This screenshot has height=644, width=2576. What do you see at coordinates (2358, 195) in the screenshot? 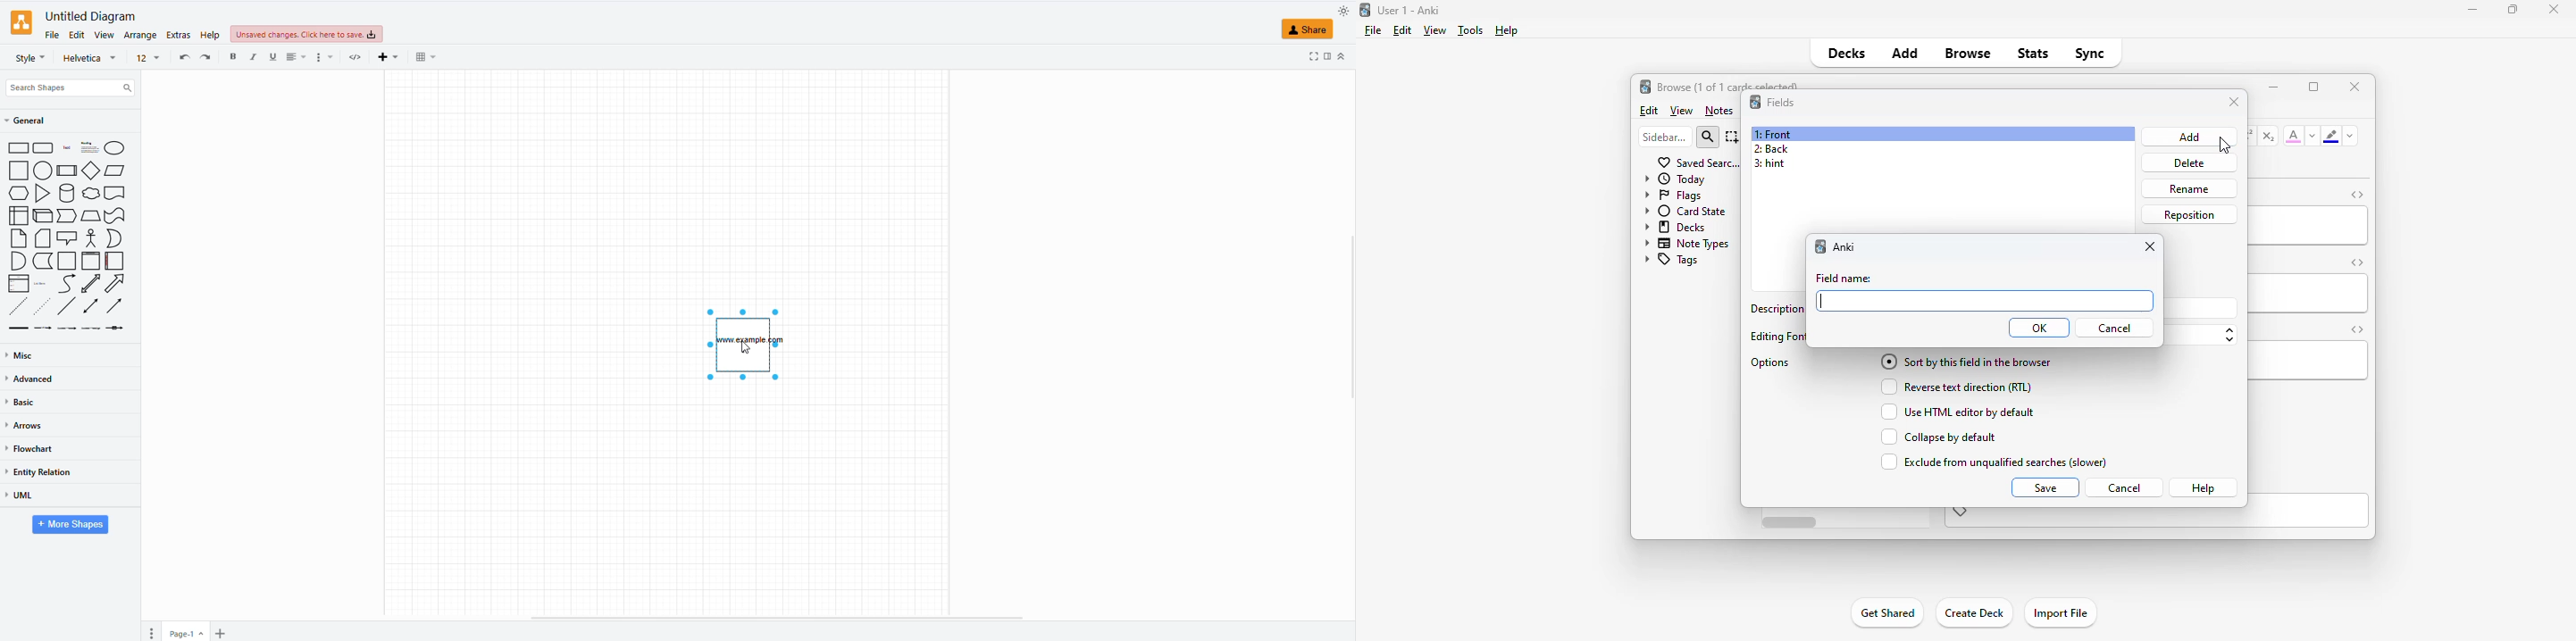
I see `toggle HTML editor` at bounding box center [2358, 195].